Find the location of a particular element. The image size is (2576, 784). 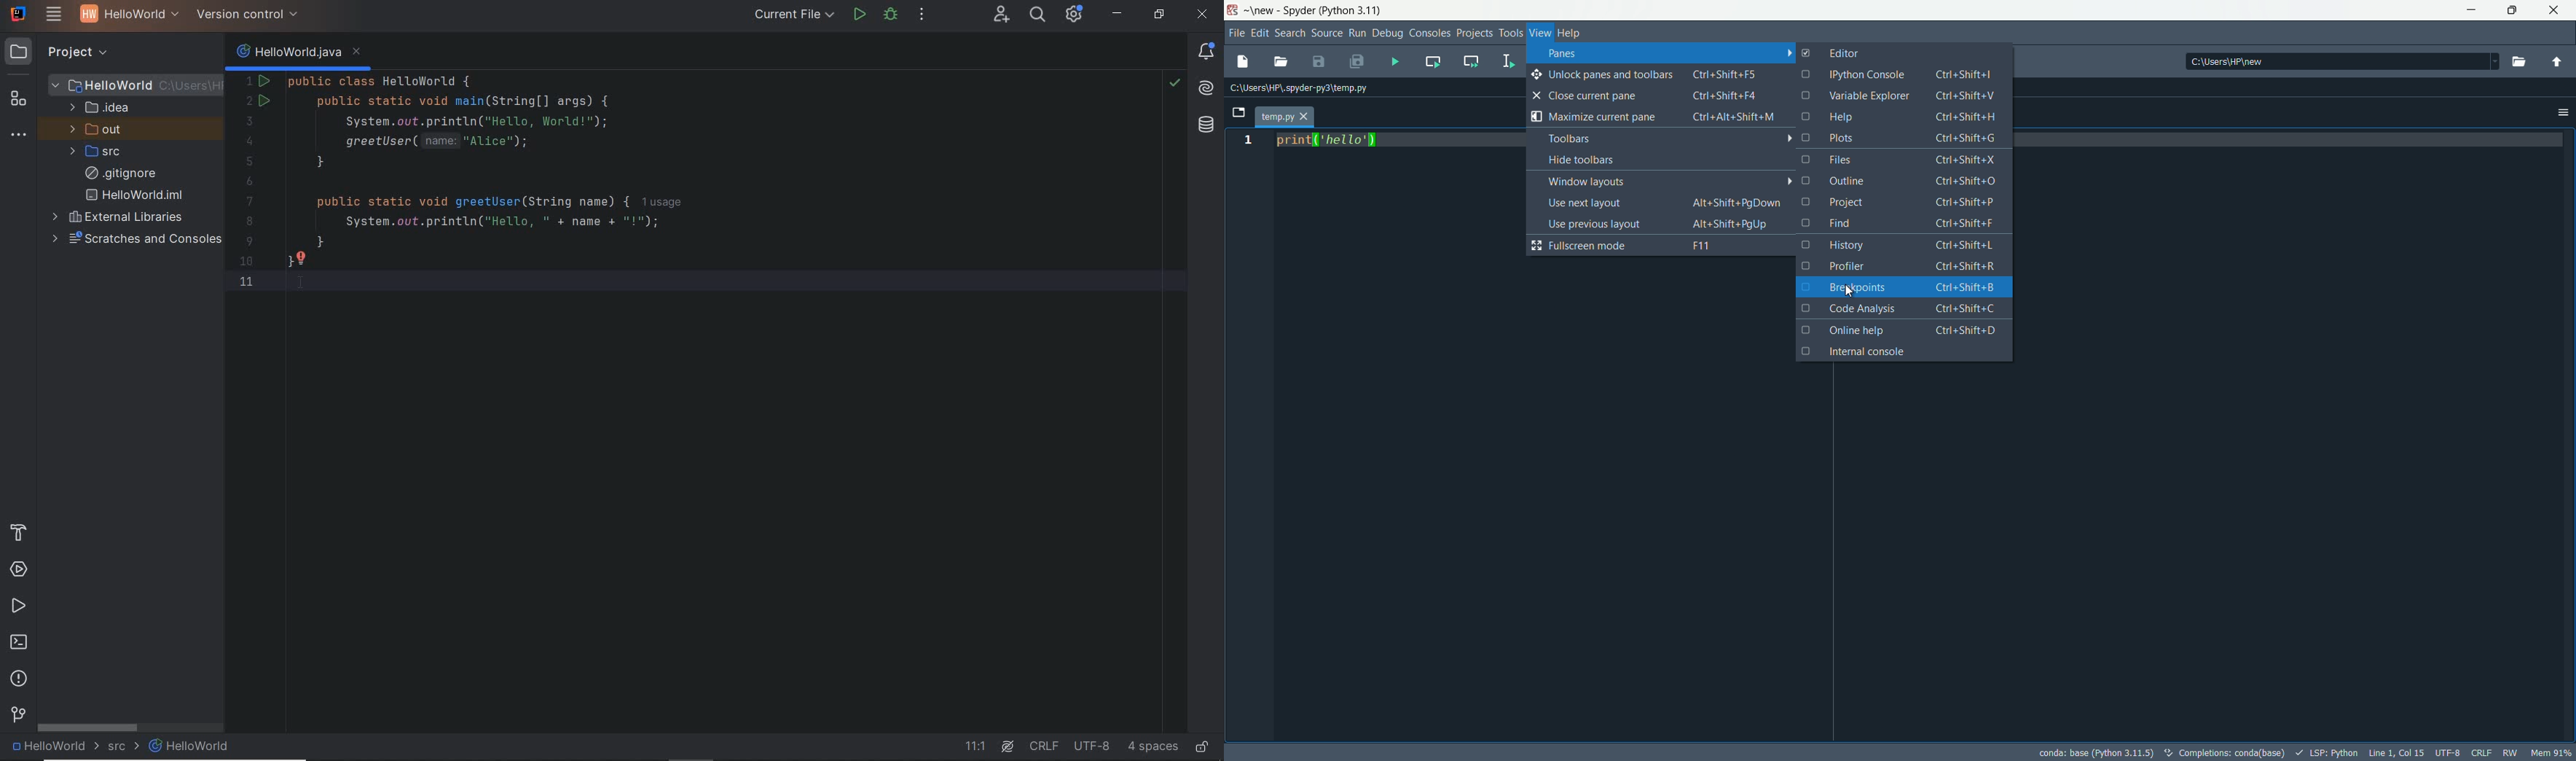

close app is located at coordinates (2558, 11).